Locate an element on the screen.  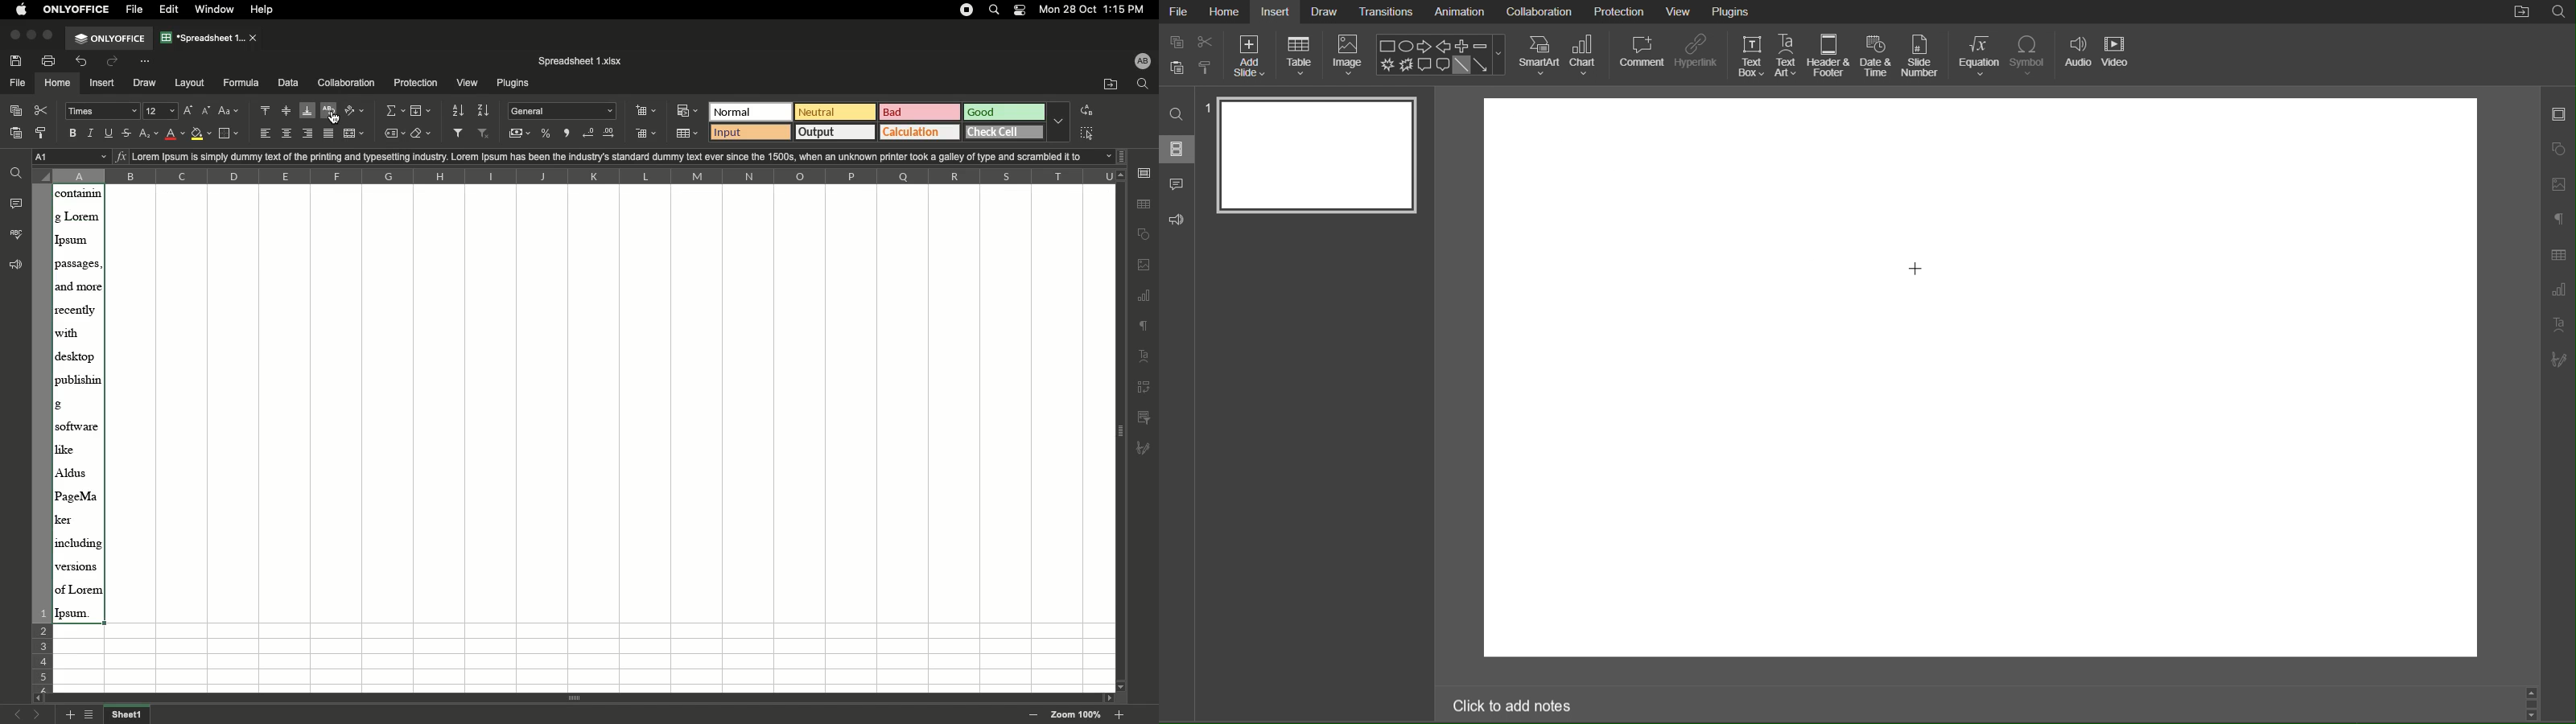
Zoom in is located at coordinates (1121, 715).